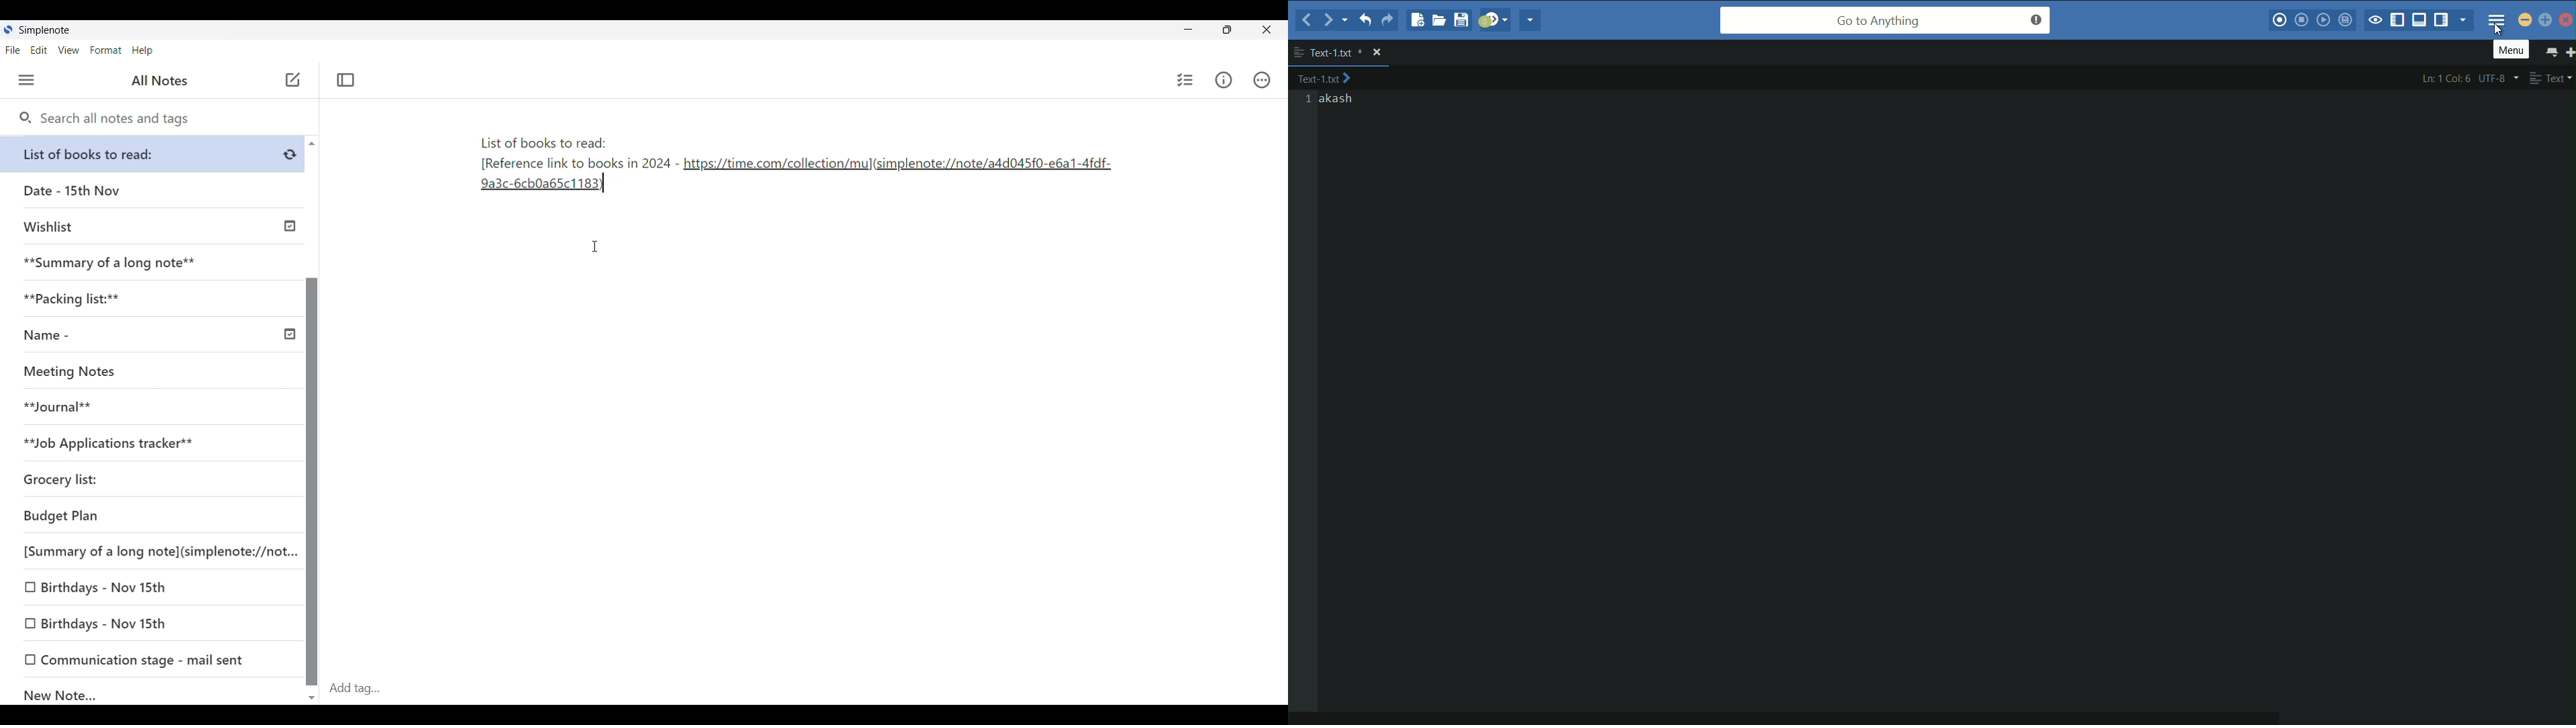 The width and height of the screenshot is (2576, 728). What do you see at coordinates (1463, 20) in the screenshot?
I see `save file` at bounding box center [1463, 20].